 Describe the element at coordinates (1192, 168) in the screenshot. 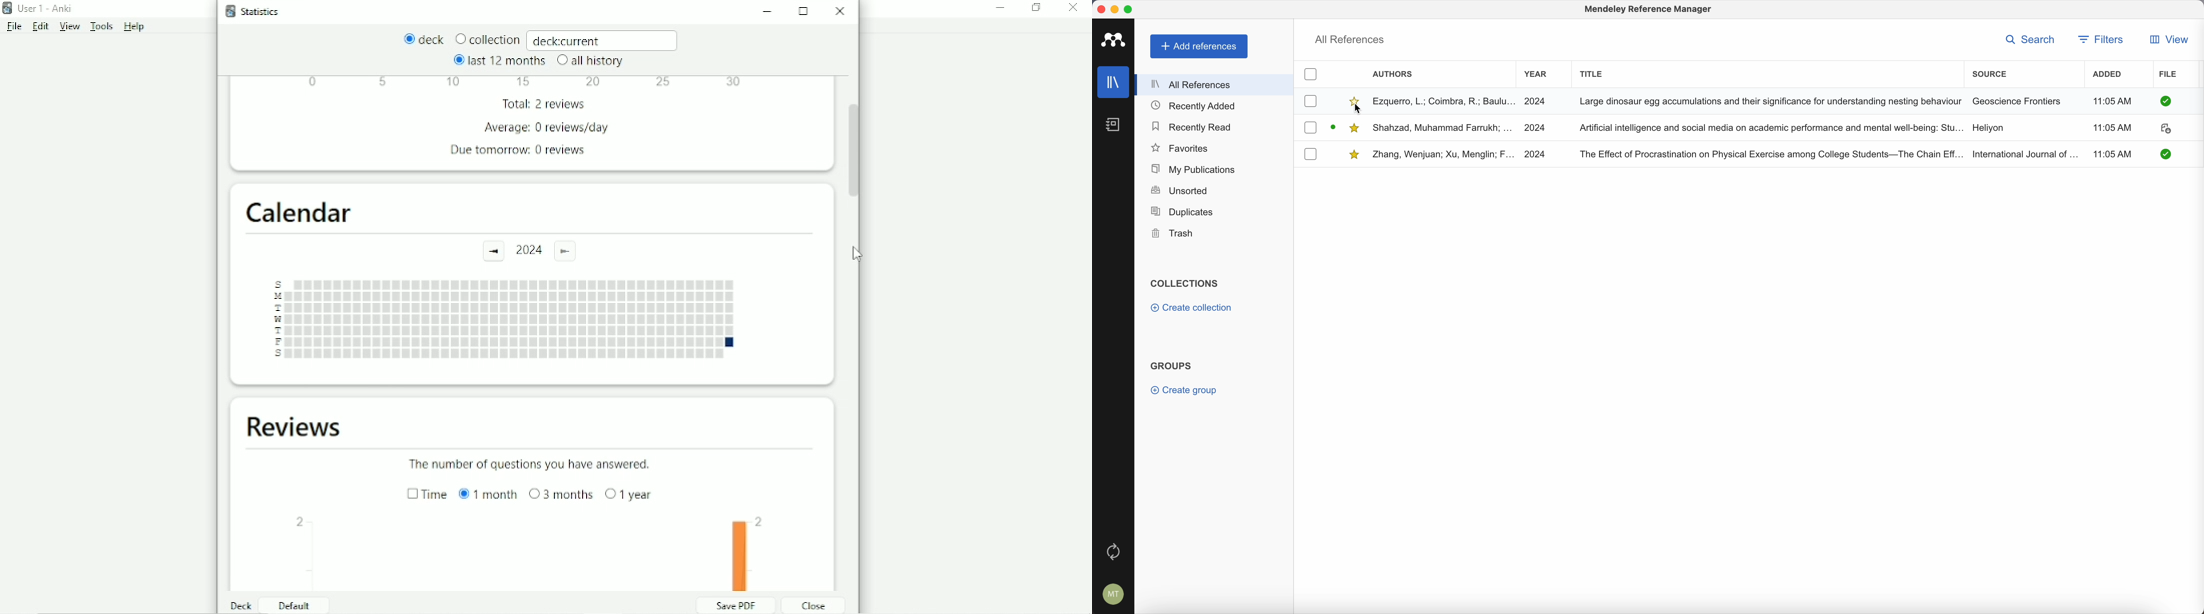

I see `my publications` at that location.